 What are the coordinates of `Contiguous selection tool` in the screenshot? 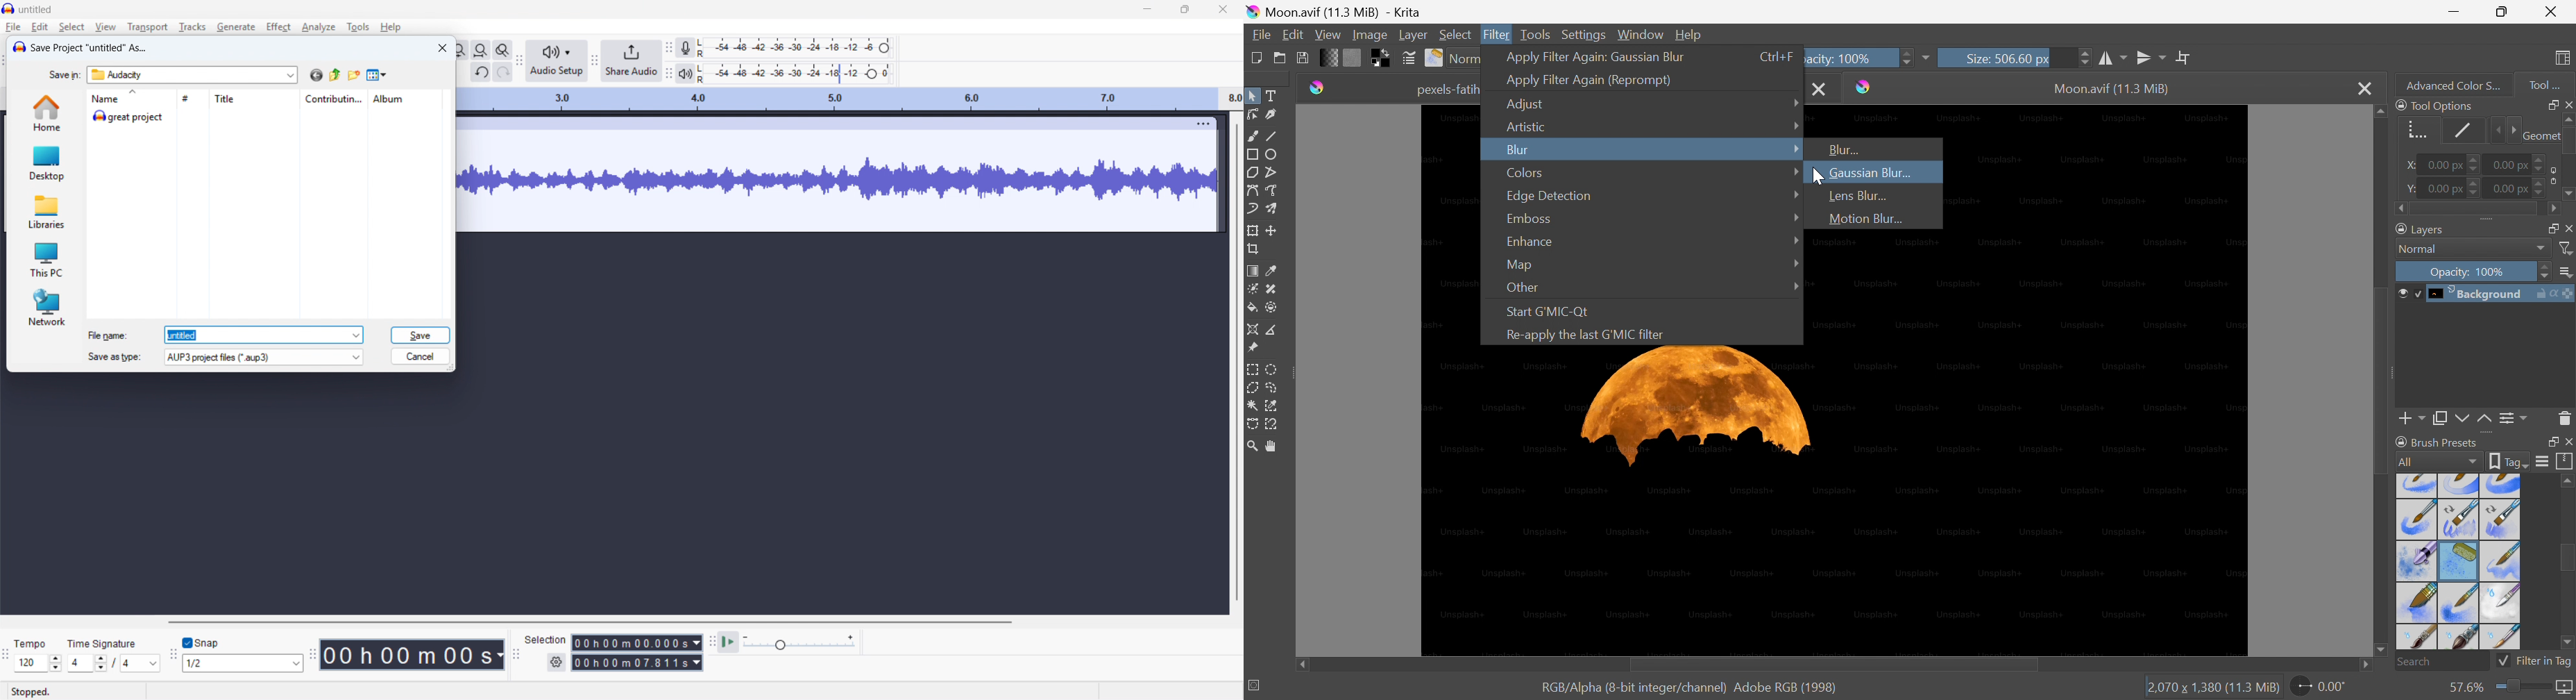 It's located at (1253, 406).